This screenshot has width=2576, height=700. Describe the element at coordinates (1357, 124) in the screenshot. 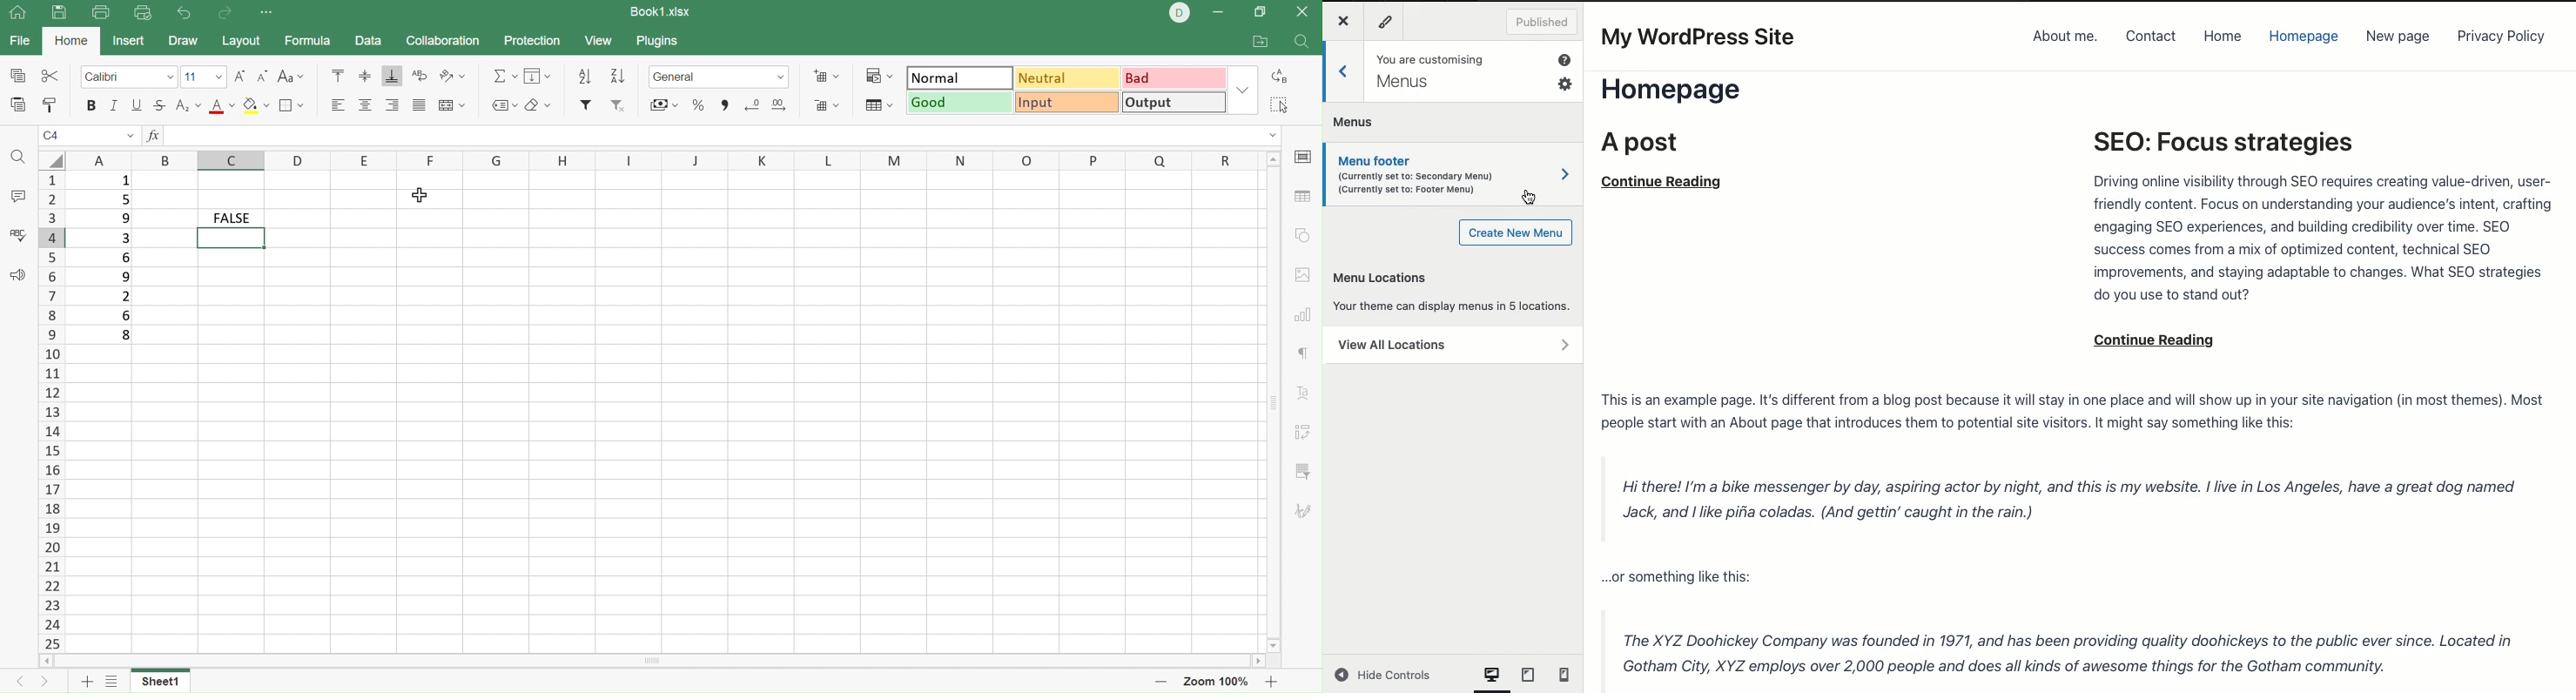

I see `Menus` at that location.